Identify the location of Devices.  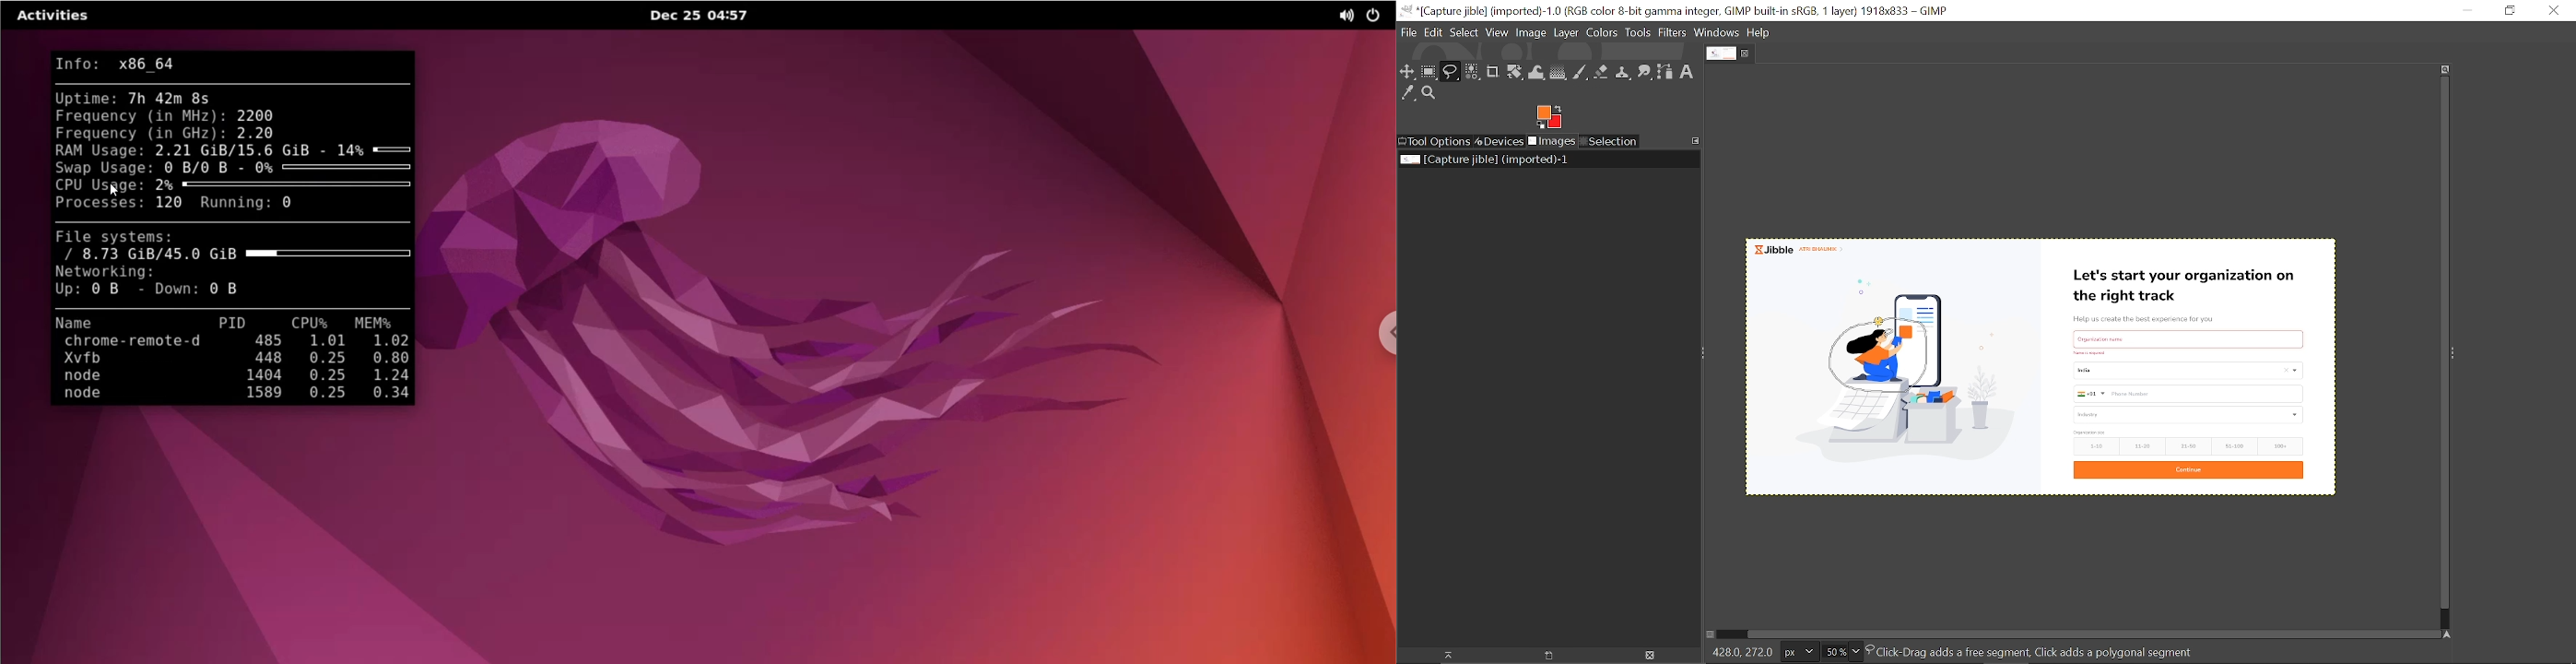
(1500, 140).